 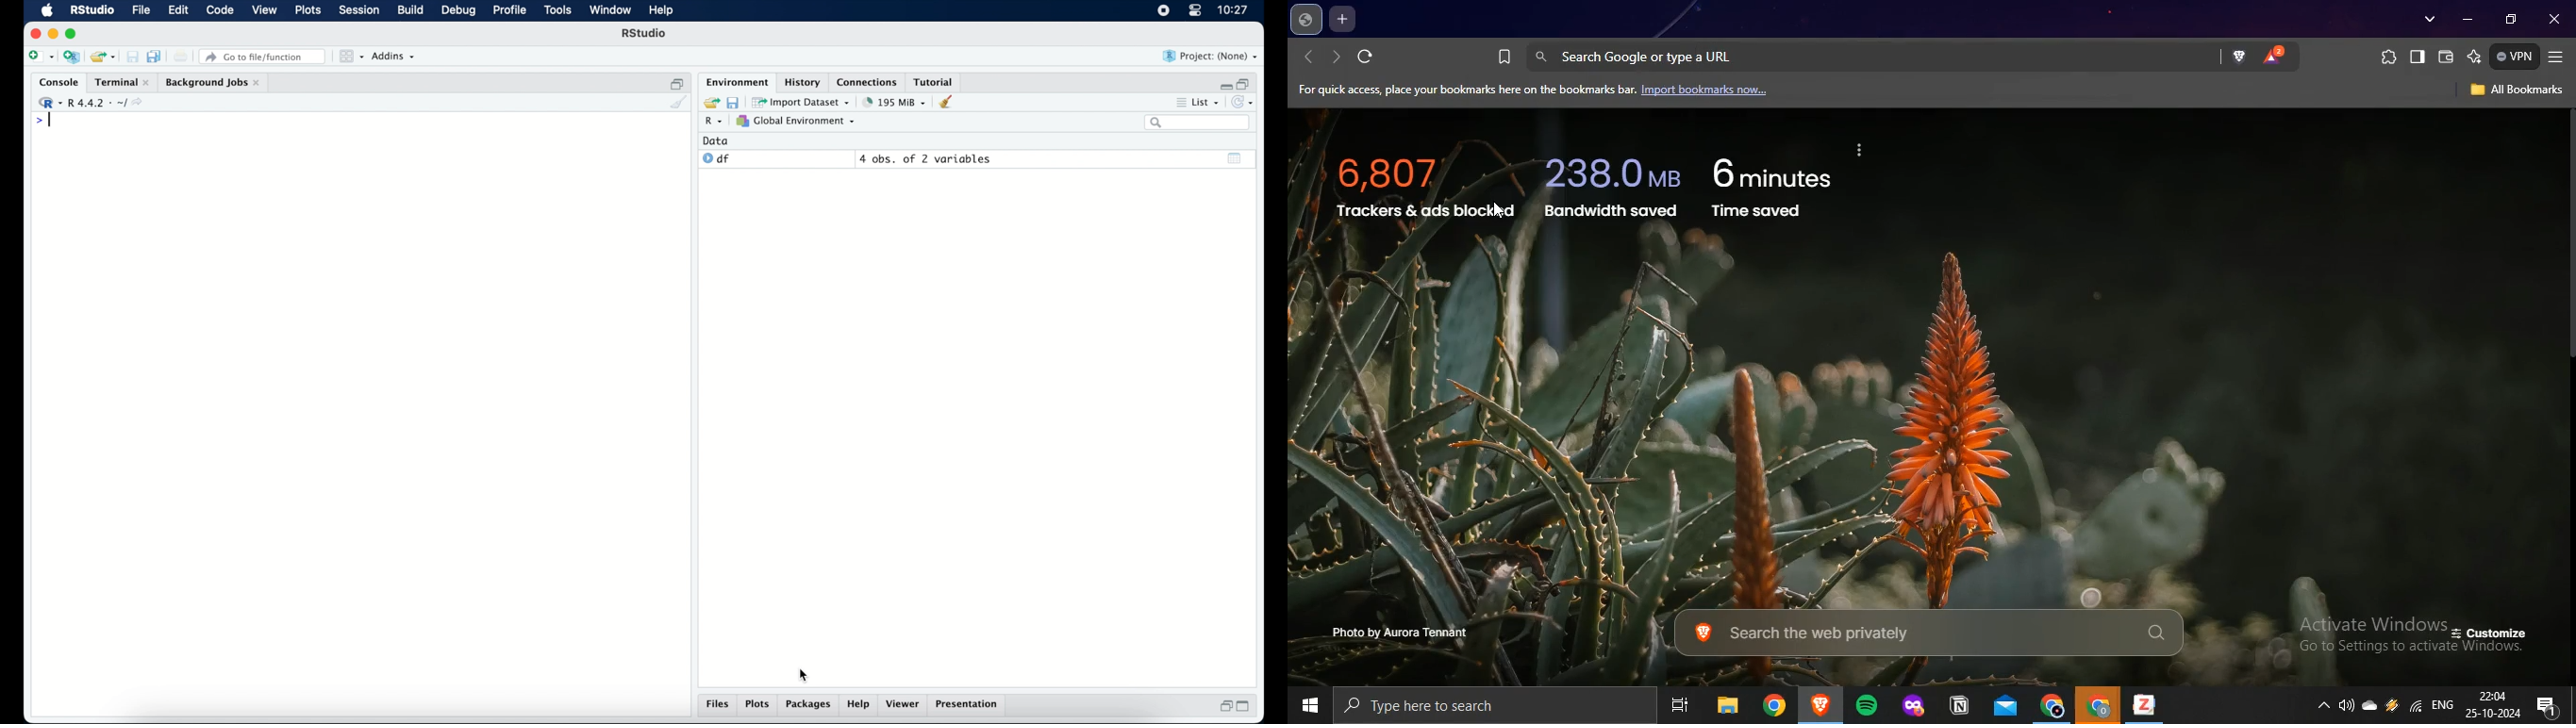 I want to click on packages, so click(x=809, y=706).